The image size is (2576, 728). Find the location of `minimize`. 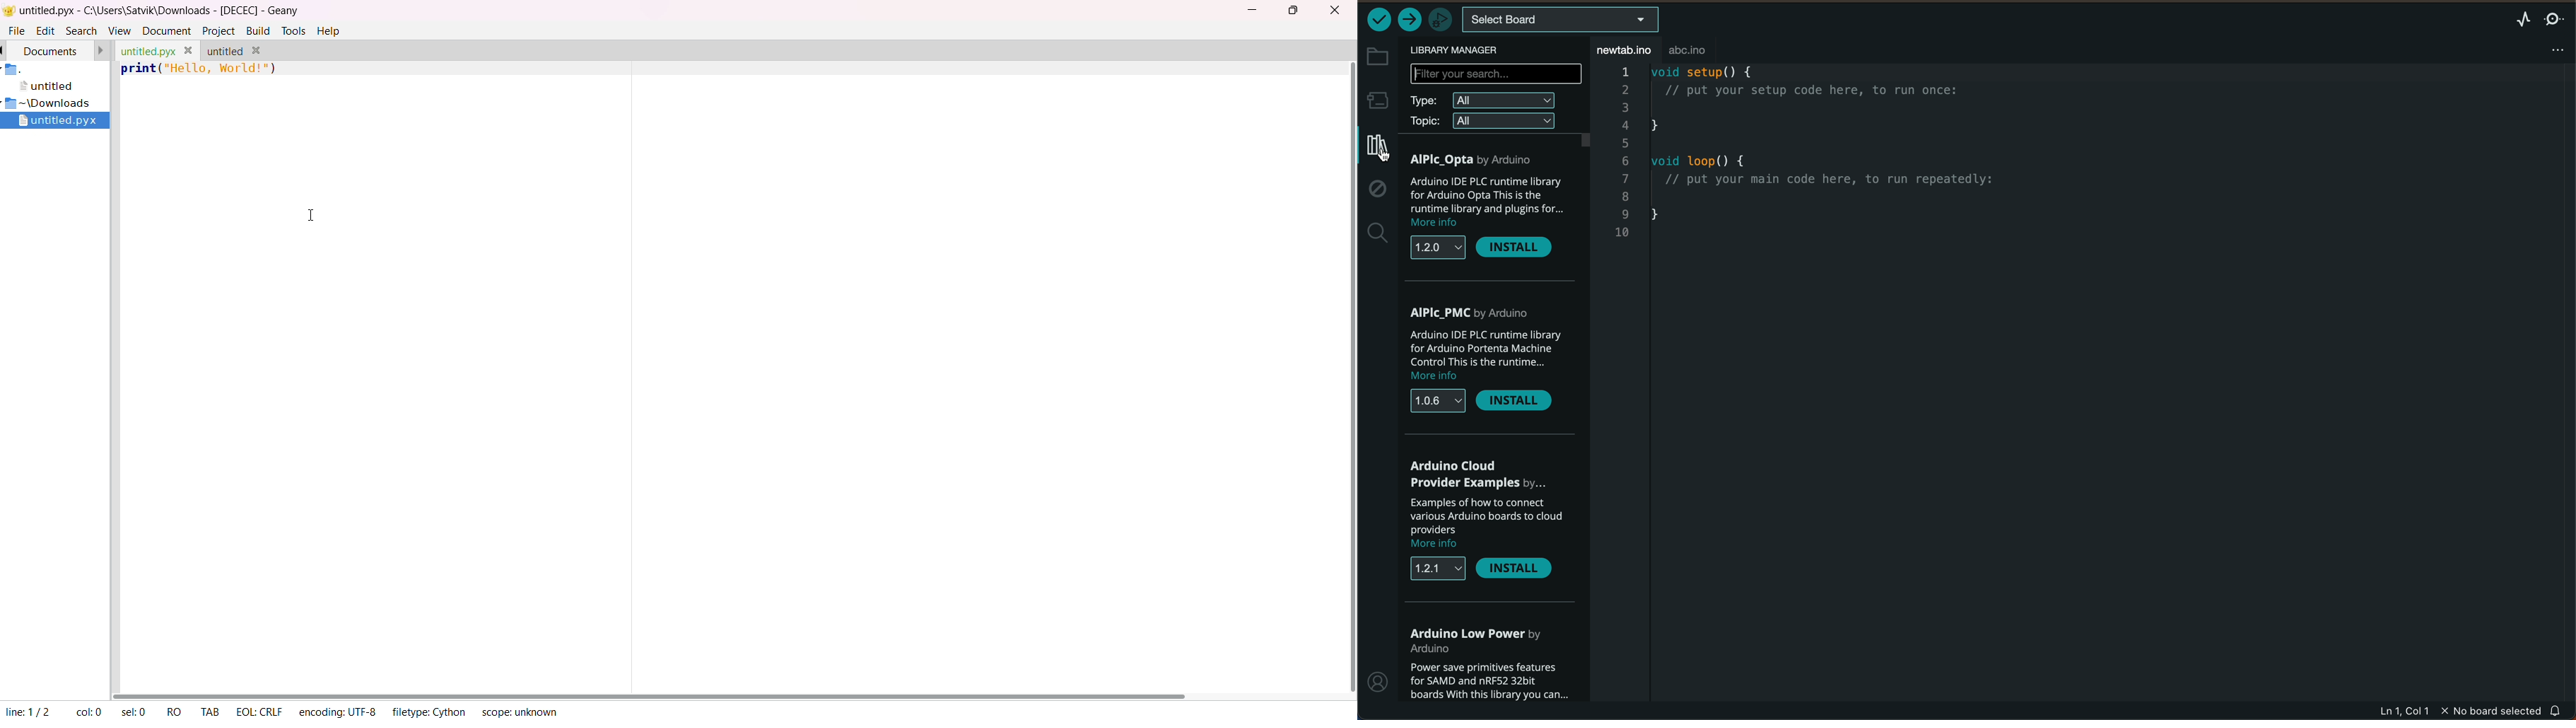

minimize is located at coordinates (1251, 10).